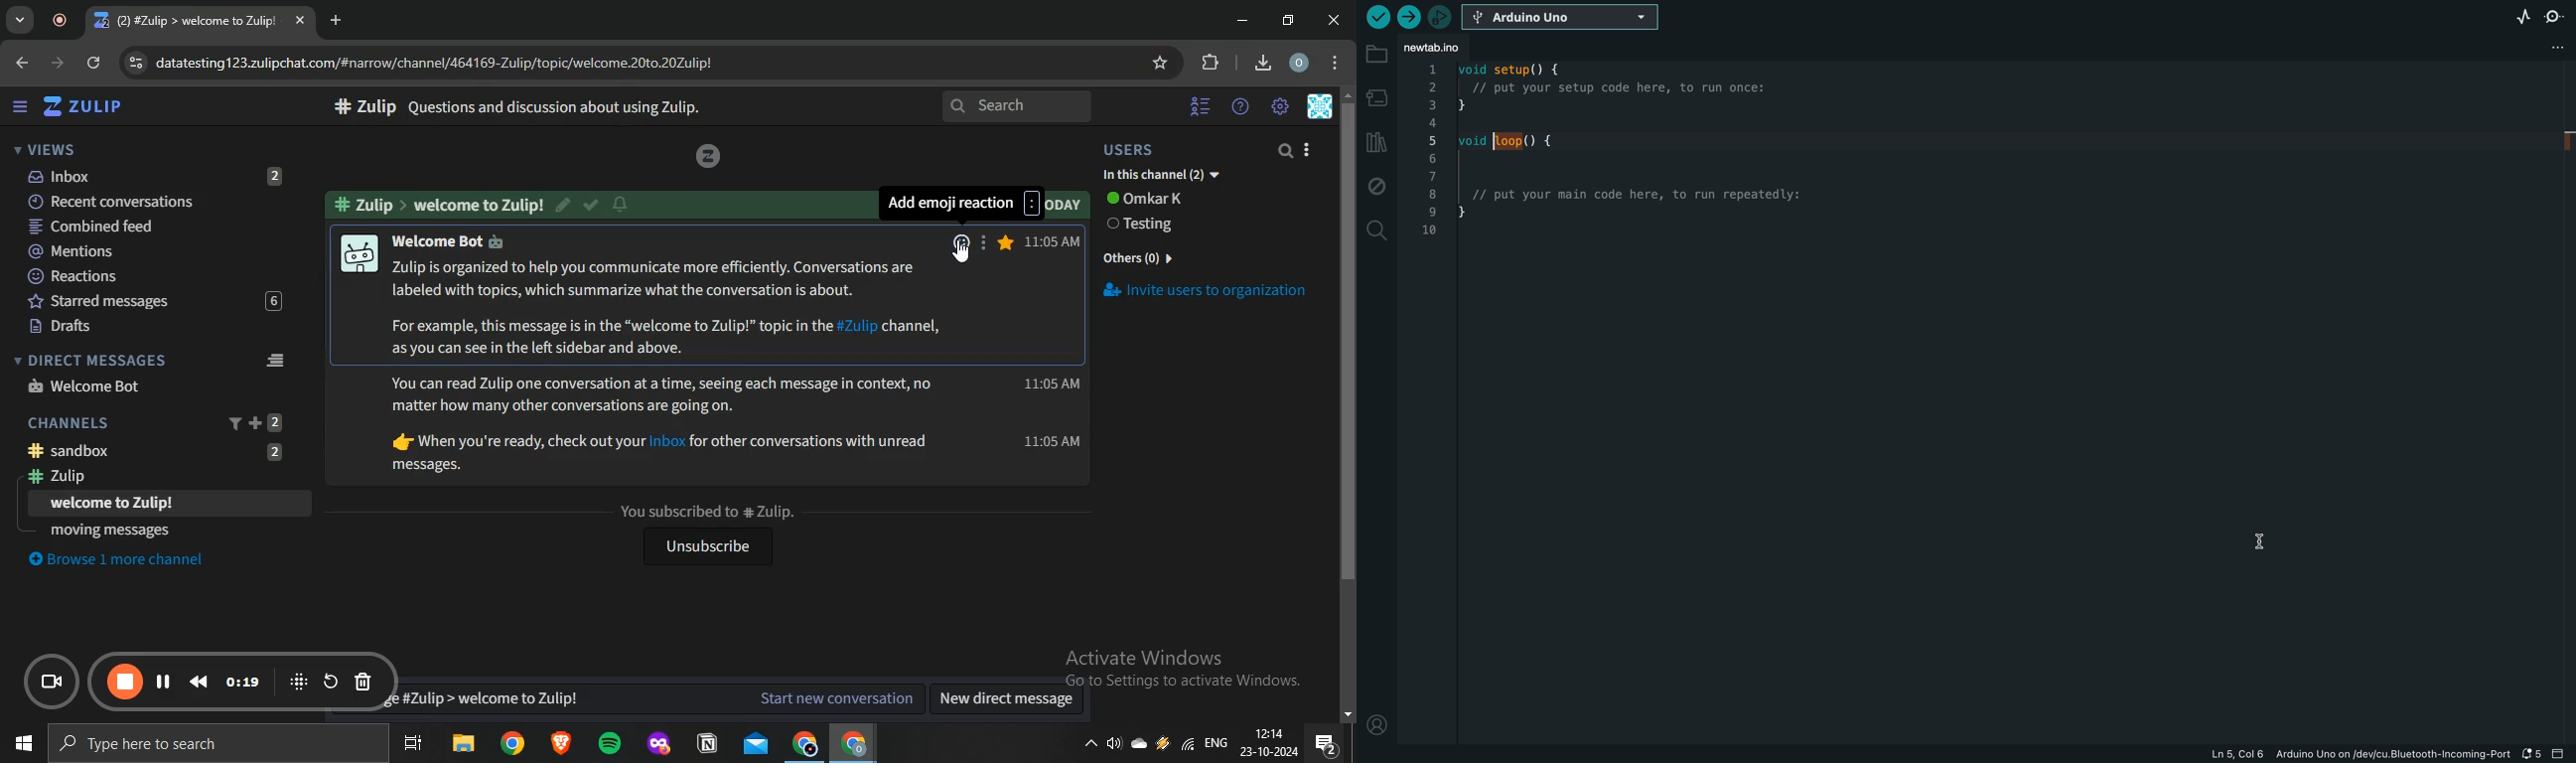 The height and width of the screenshot is (784, 2576). What do you see at coordinates (1326, 744) in the screenshot?
I see `notifications` at bounding box center [1326, 744].